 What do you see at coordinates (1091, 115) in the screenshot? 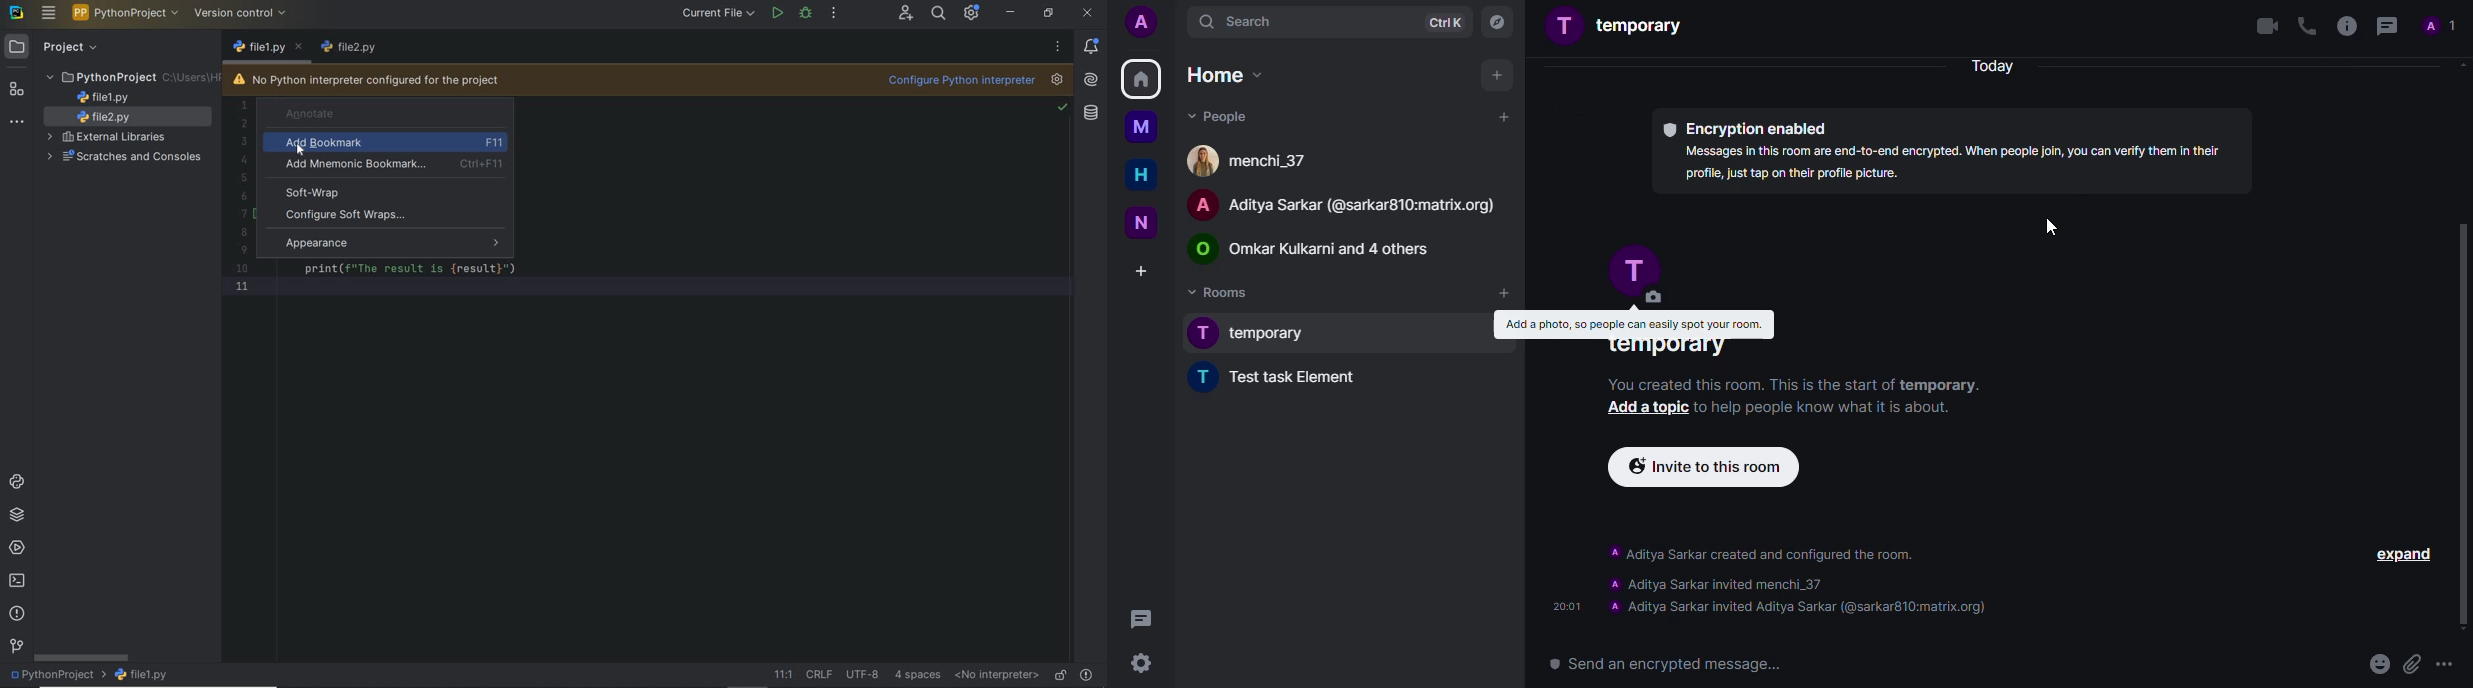
I see `Database` at bounding box center [1091, 115].